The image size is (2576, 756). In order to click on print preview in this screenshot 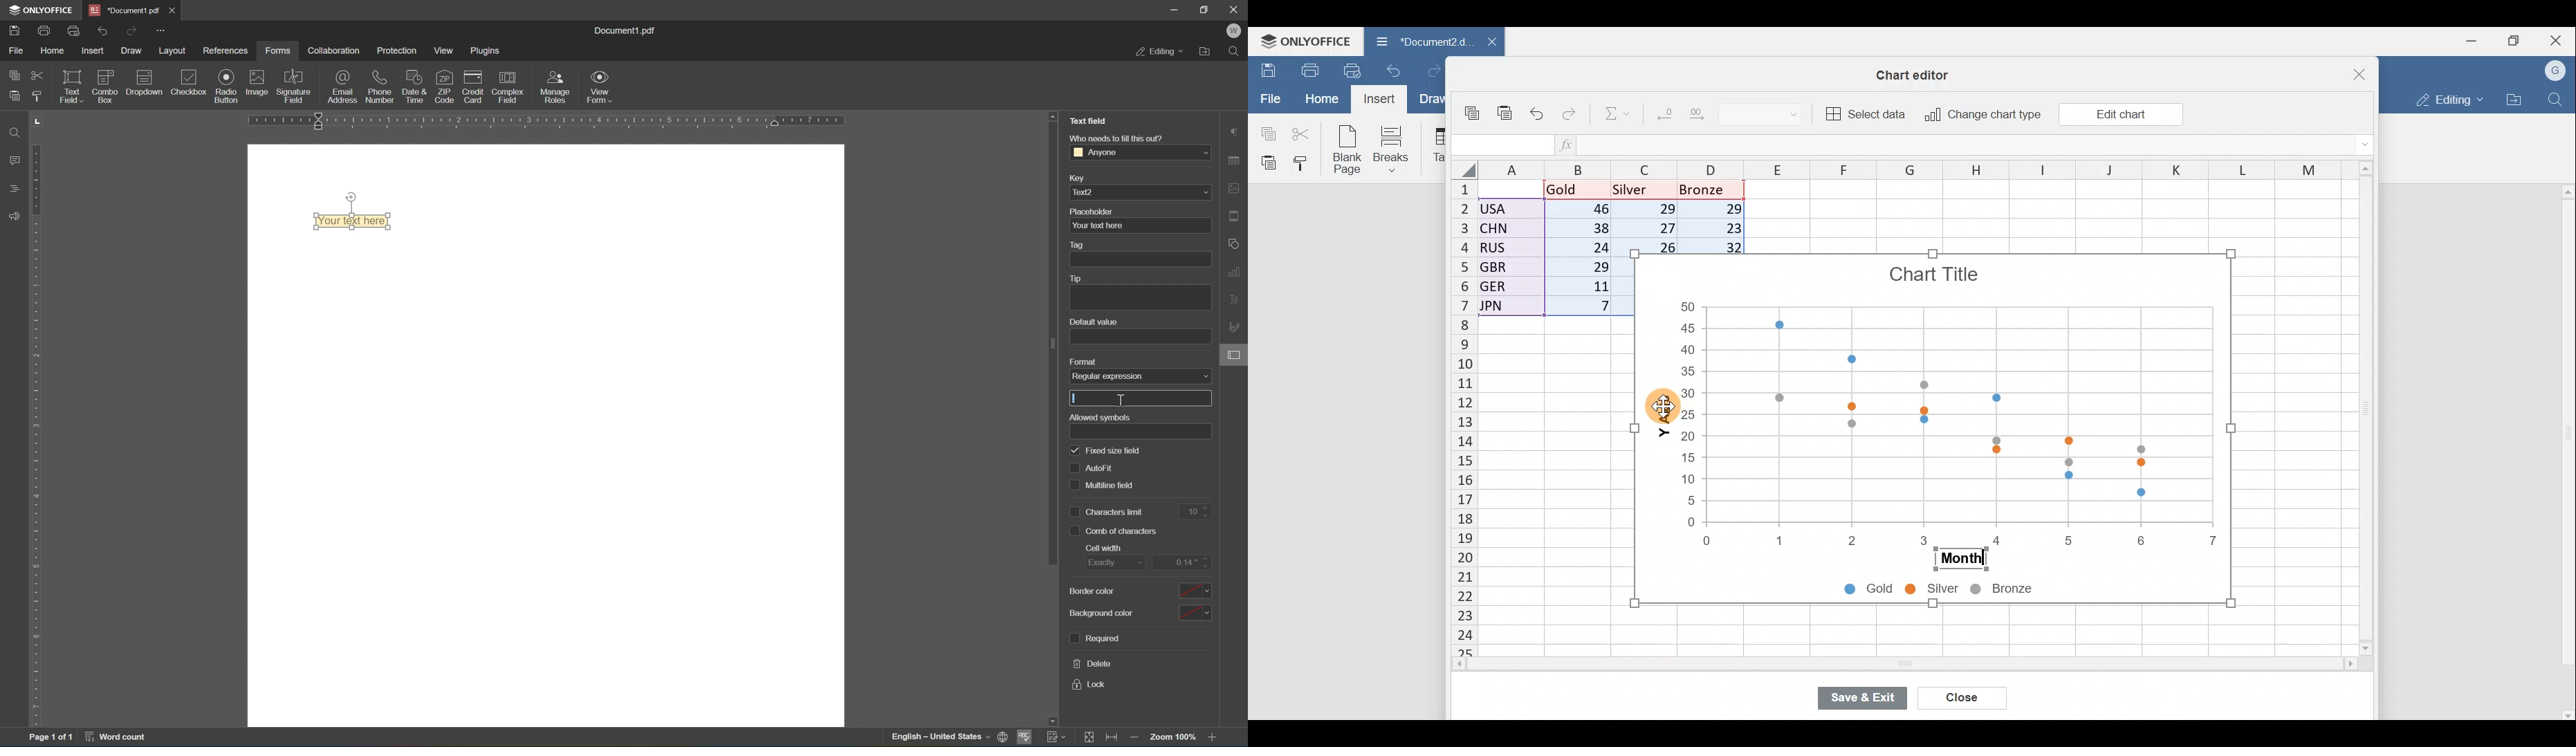, I will do `click(73, 30)`.